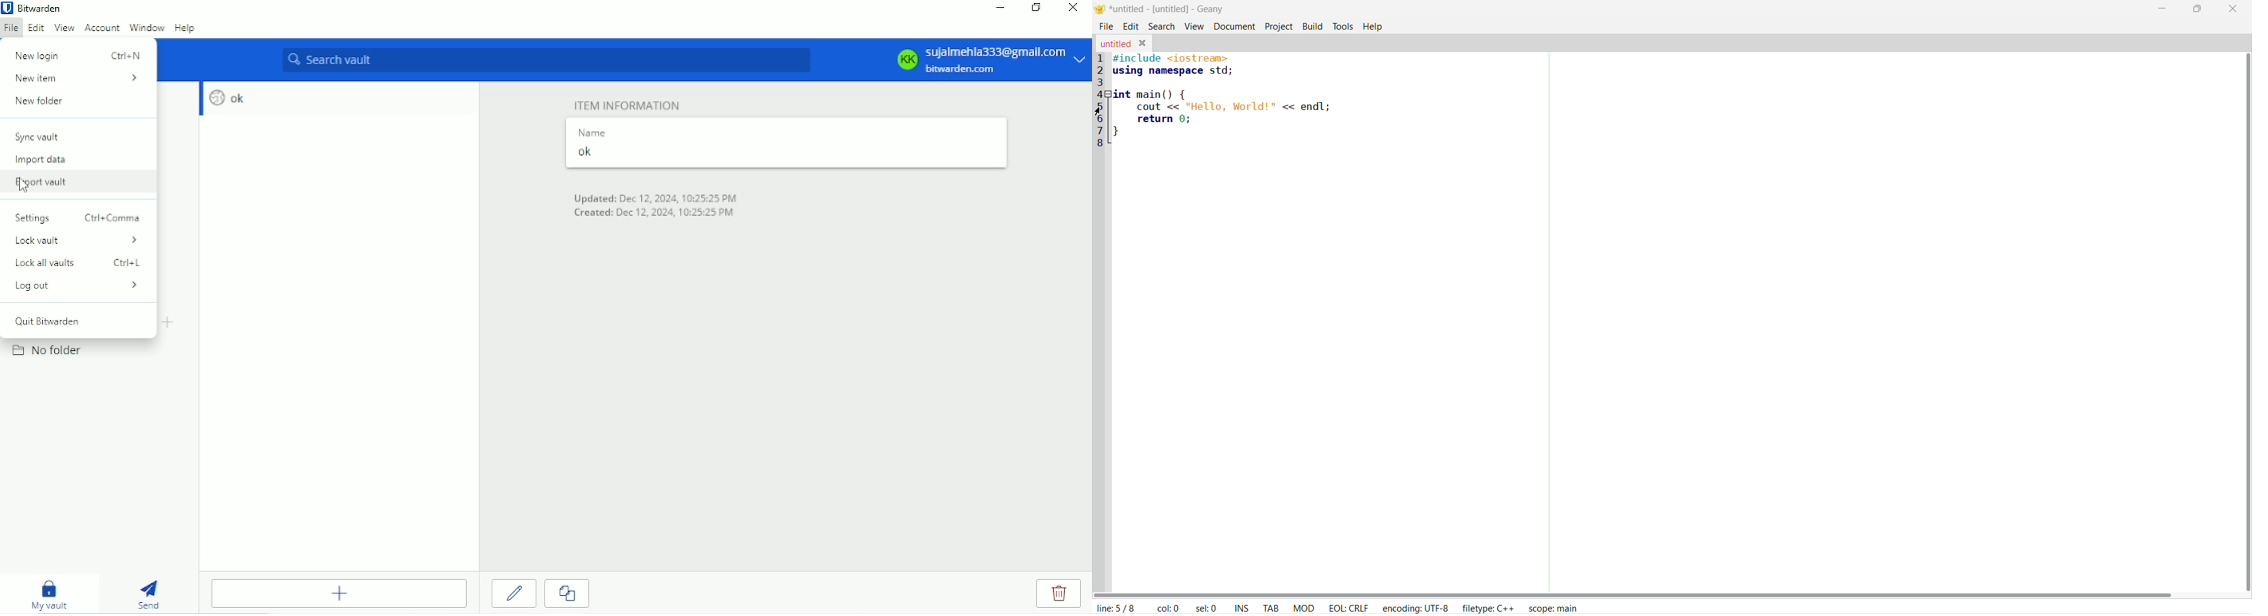 The height and width of the screenshot is (616, 2268). I want to click on Created: Dec 12, 2024, 10:25:25 PM, so click(653, 214).